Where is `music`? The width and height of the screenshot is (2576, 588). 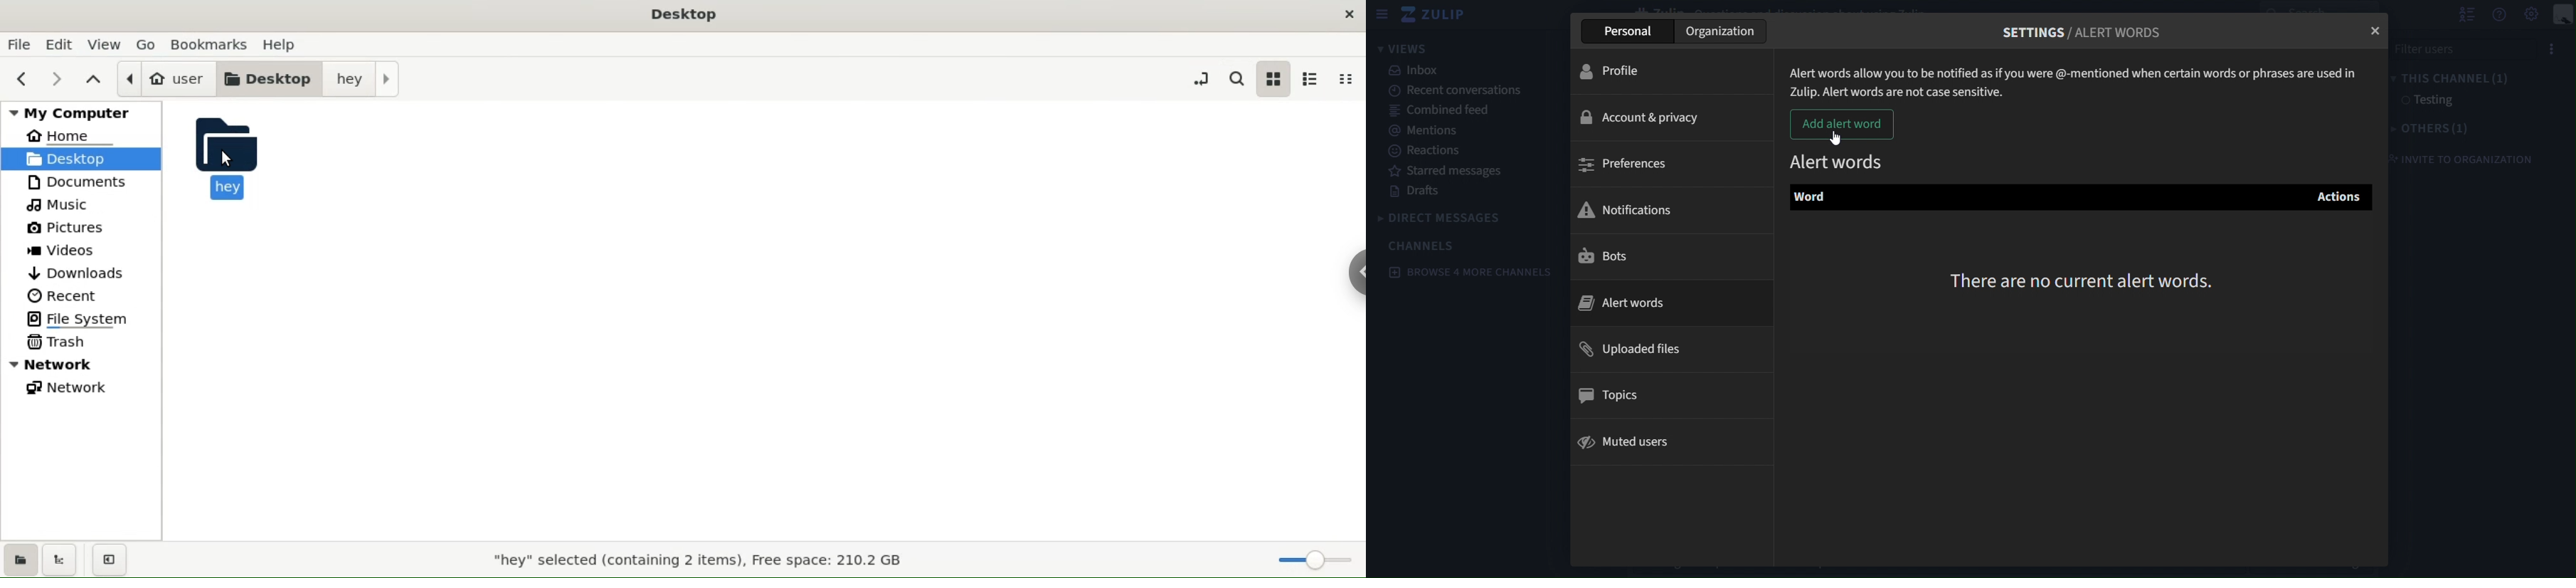 music is located at coordinates (63, 205).